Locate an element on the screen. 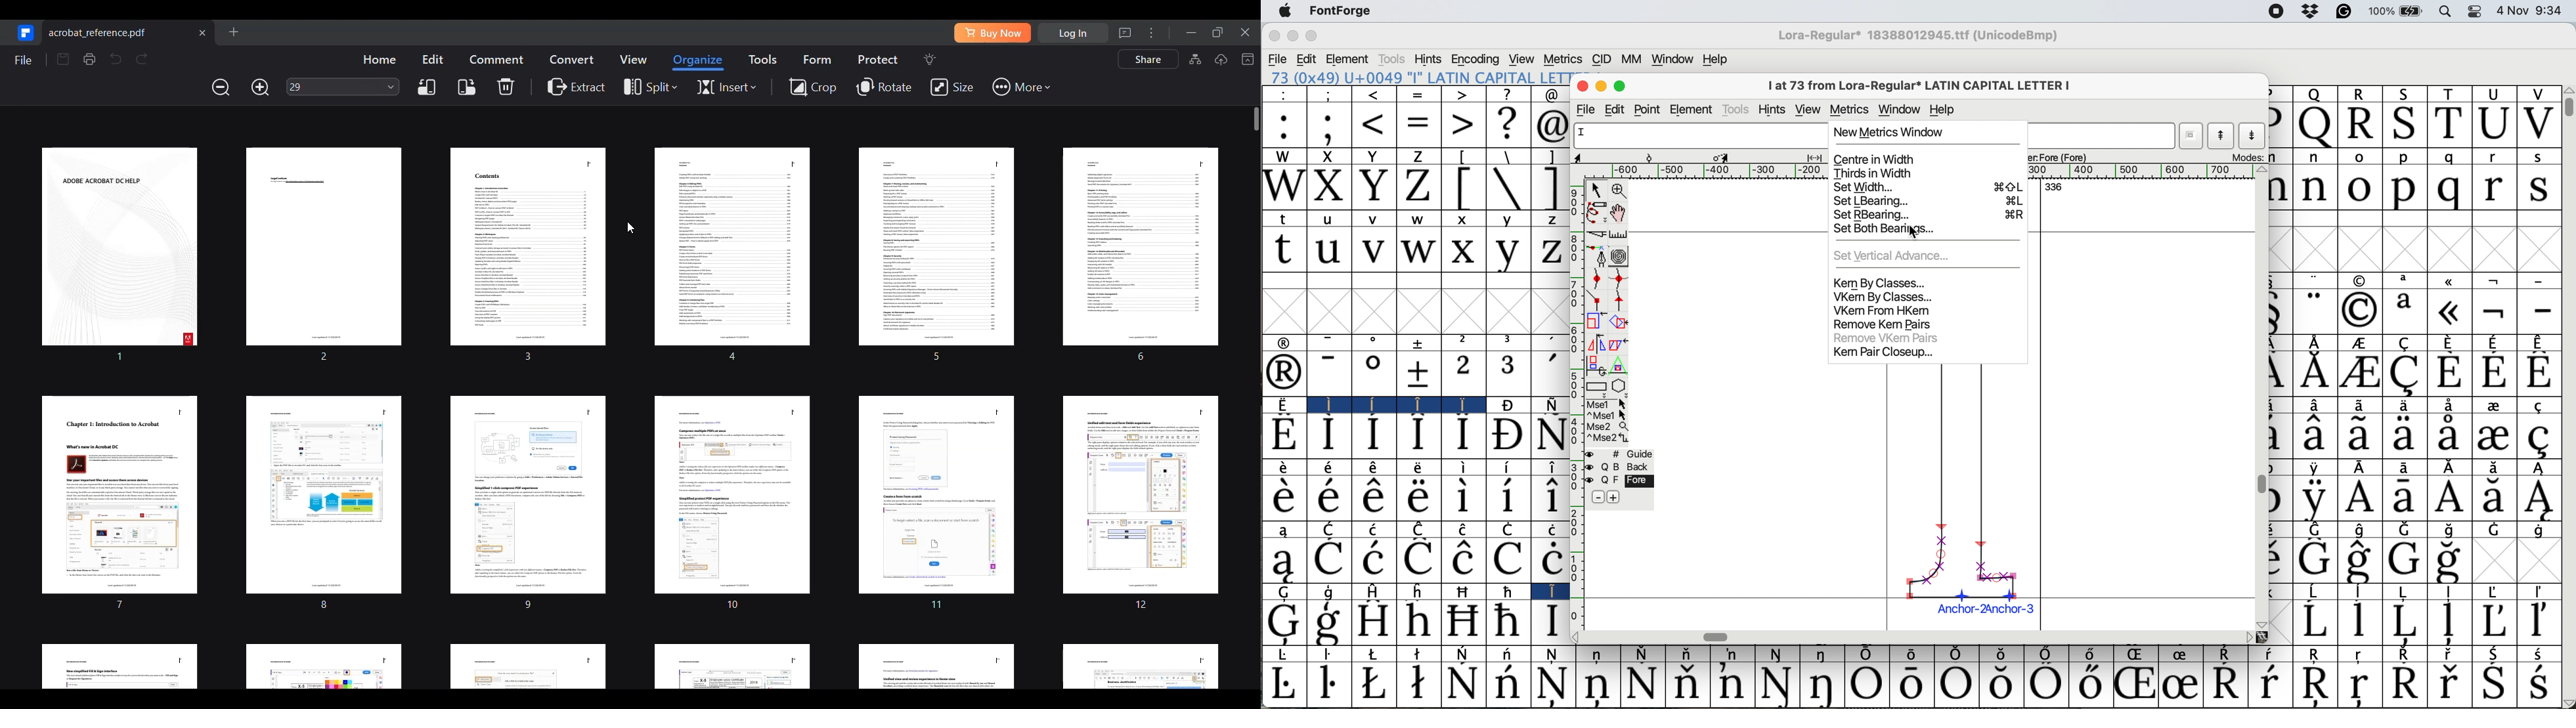 The height and width of the screenshot is (728, 2576). Symbol is located at coordinates (1280, 497).